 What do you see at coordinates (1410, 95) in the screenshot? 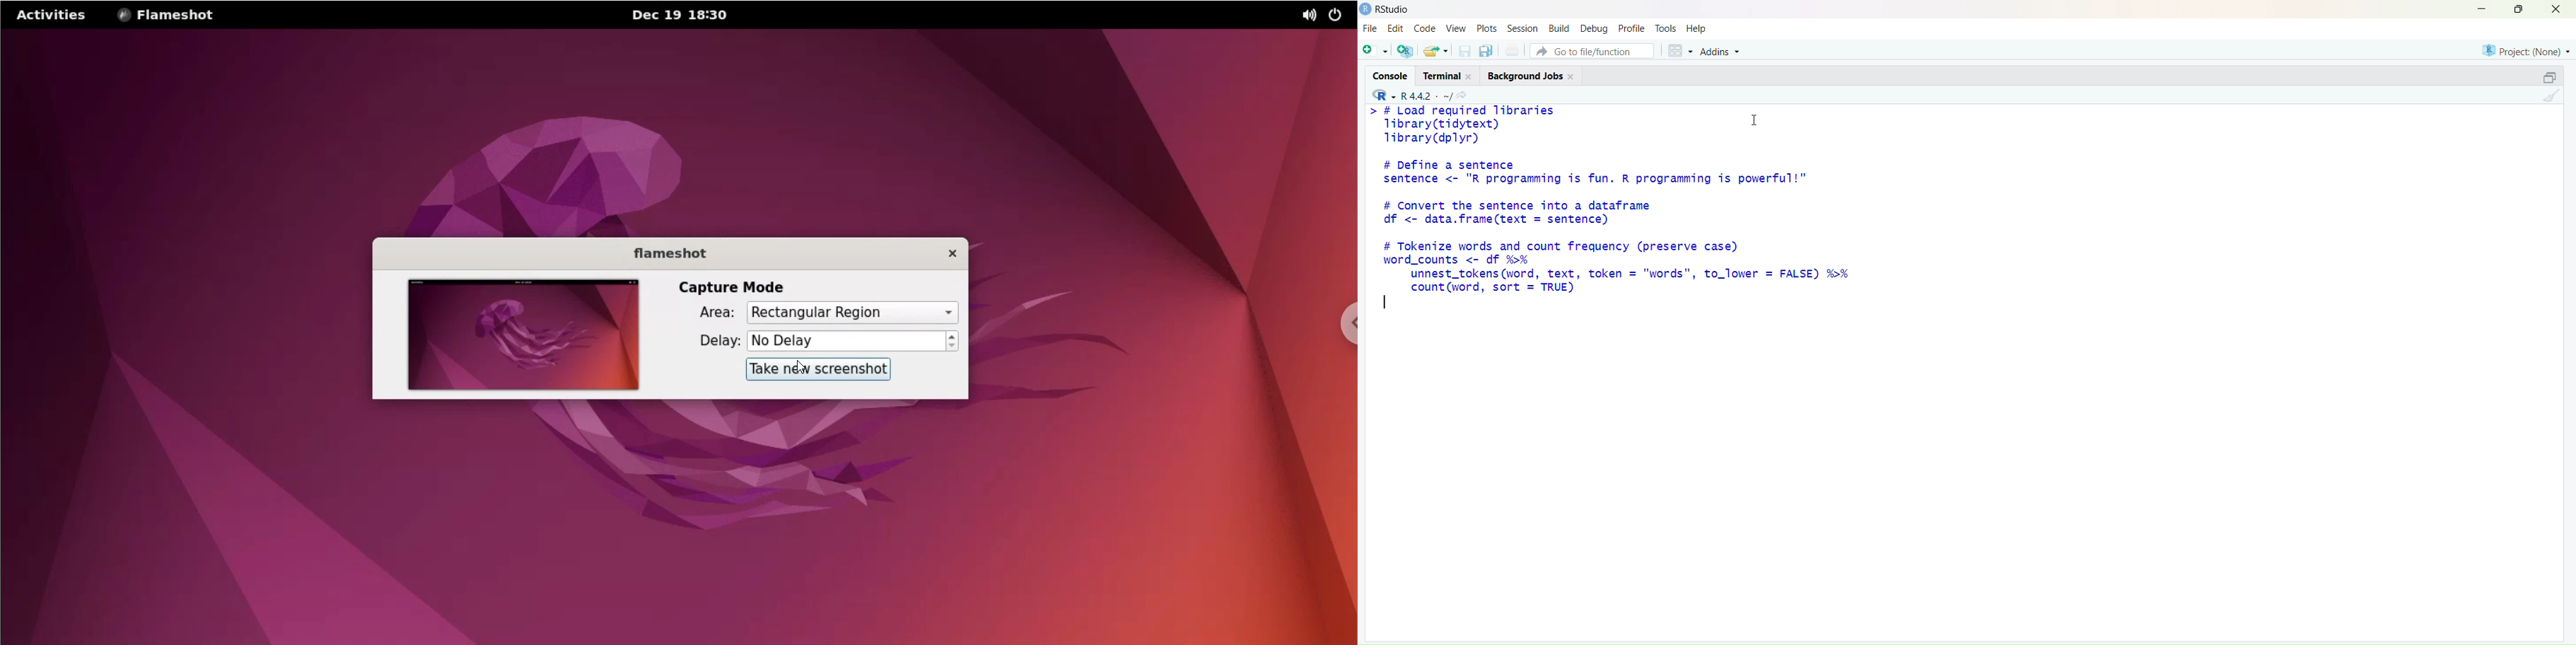
I see `R 4.4.2` at bounding box center [1410, 95].